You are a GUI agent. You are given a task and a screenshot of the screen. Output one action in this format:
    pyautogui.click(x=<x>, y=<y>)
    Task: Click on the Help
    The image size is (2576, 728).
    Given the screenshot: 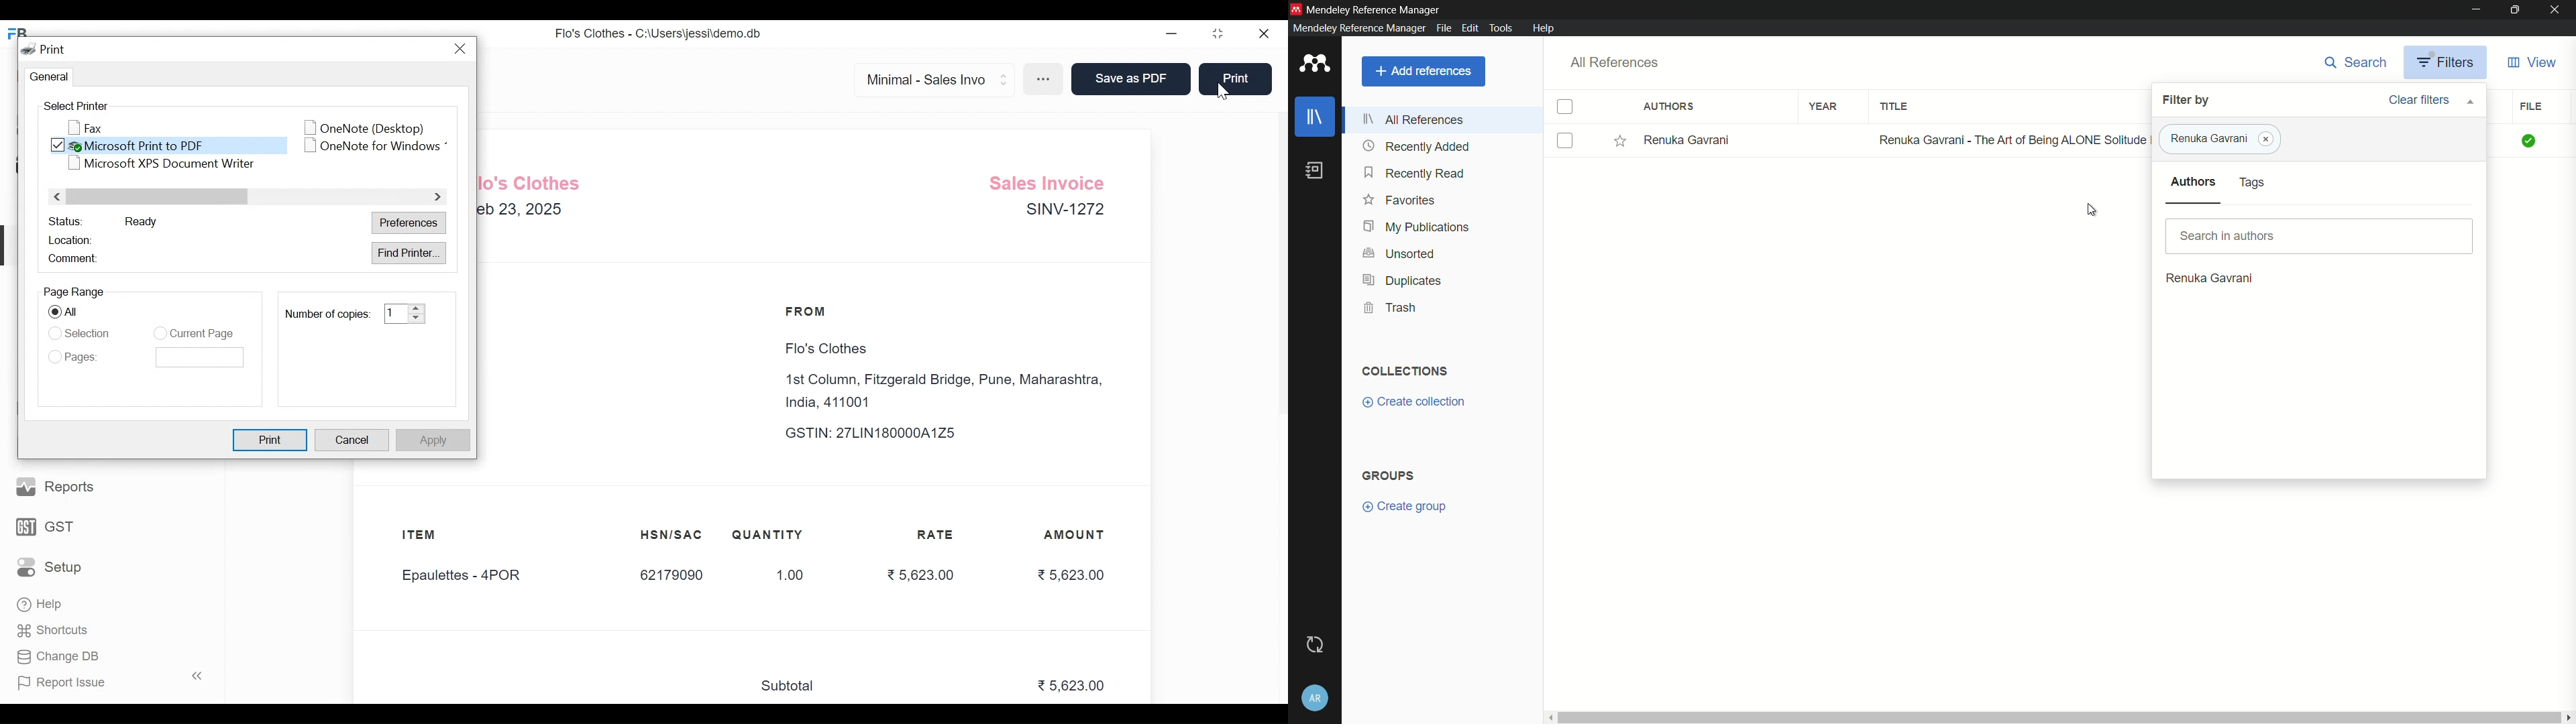 What is the action you would take?
    pyautogui.click(x=41, y=606)
    